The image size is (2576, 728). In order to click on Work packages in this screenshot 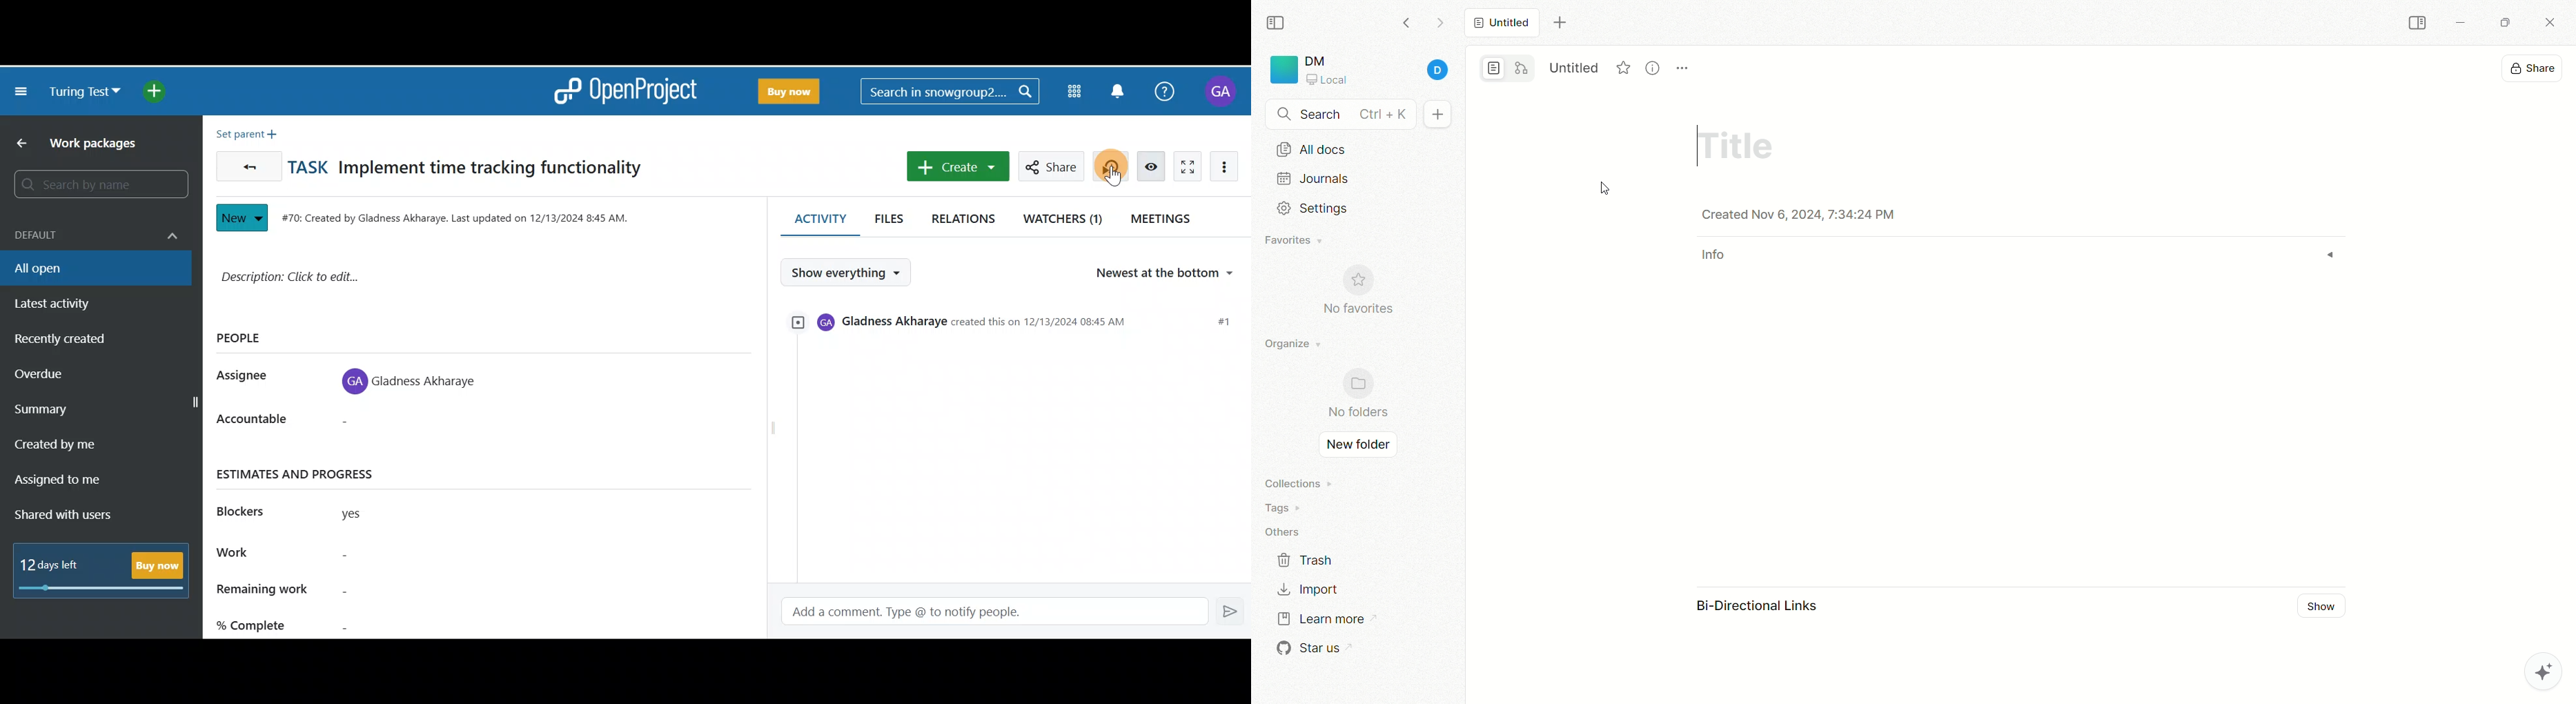, I will do `click(99, 146)`.